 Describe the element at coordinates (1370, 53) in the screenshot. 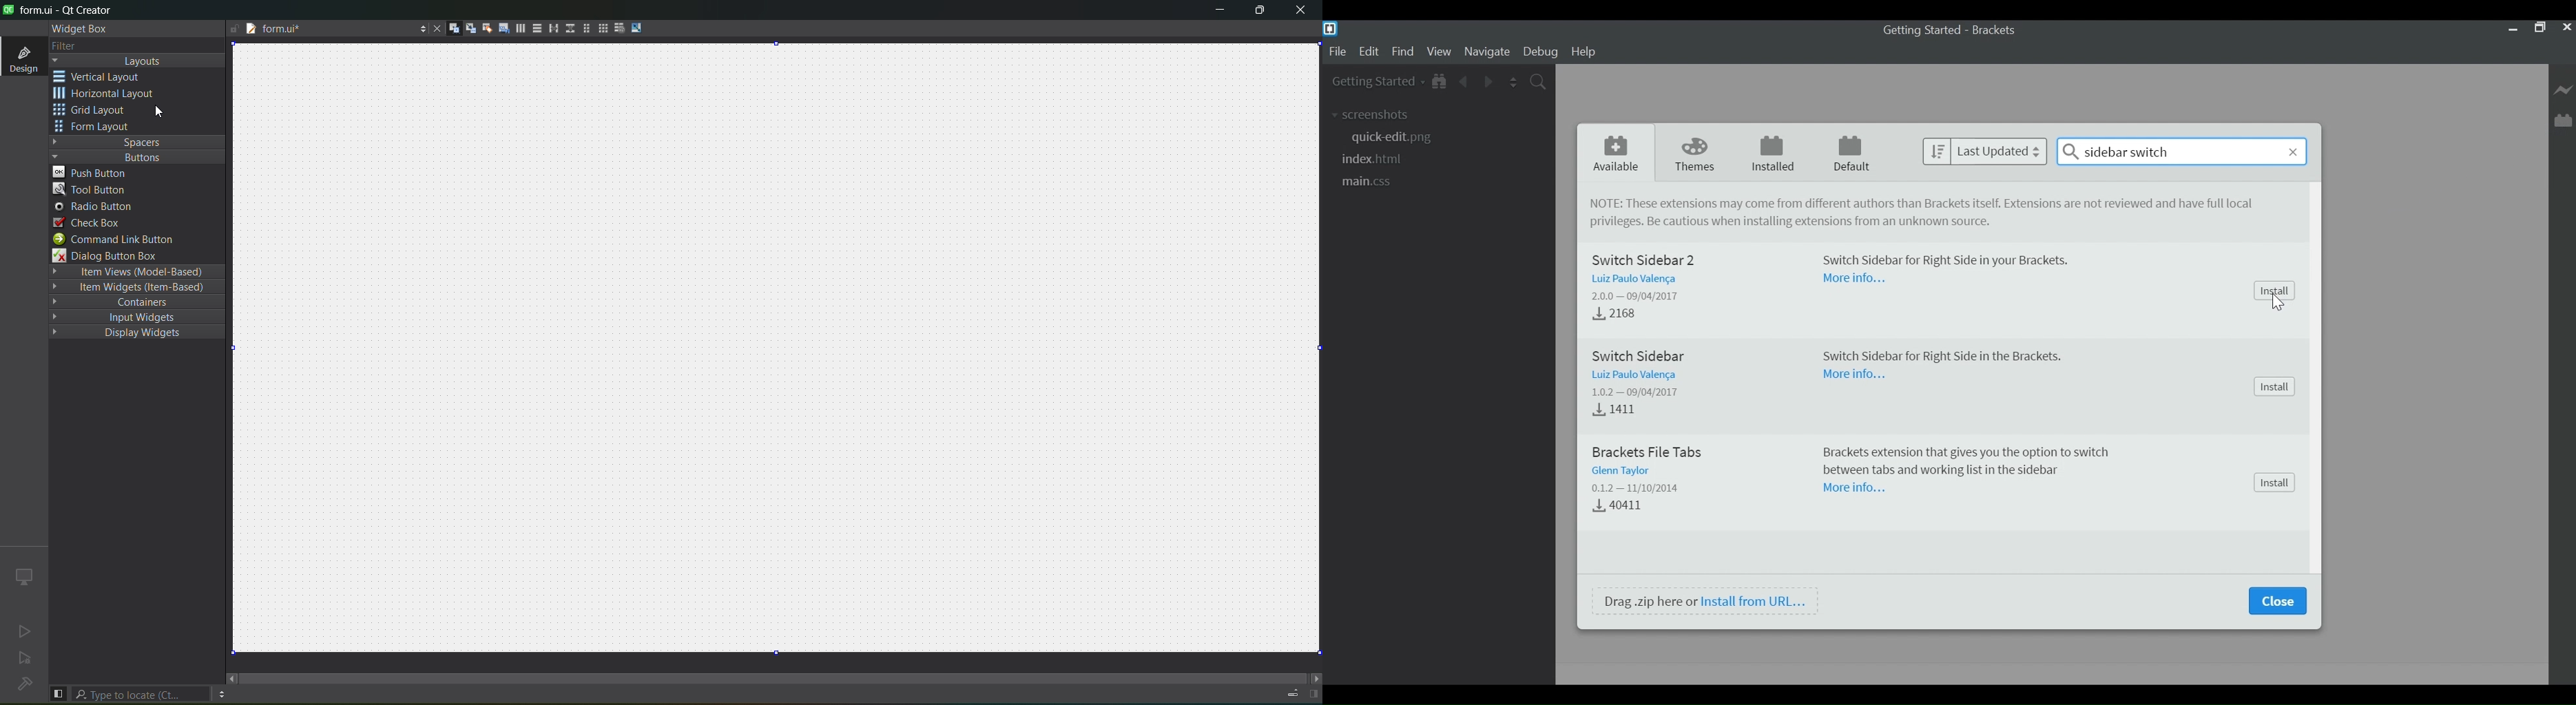

I see `Edit` at that location.